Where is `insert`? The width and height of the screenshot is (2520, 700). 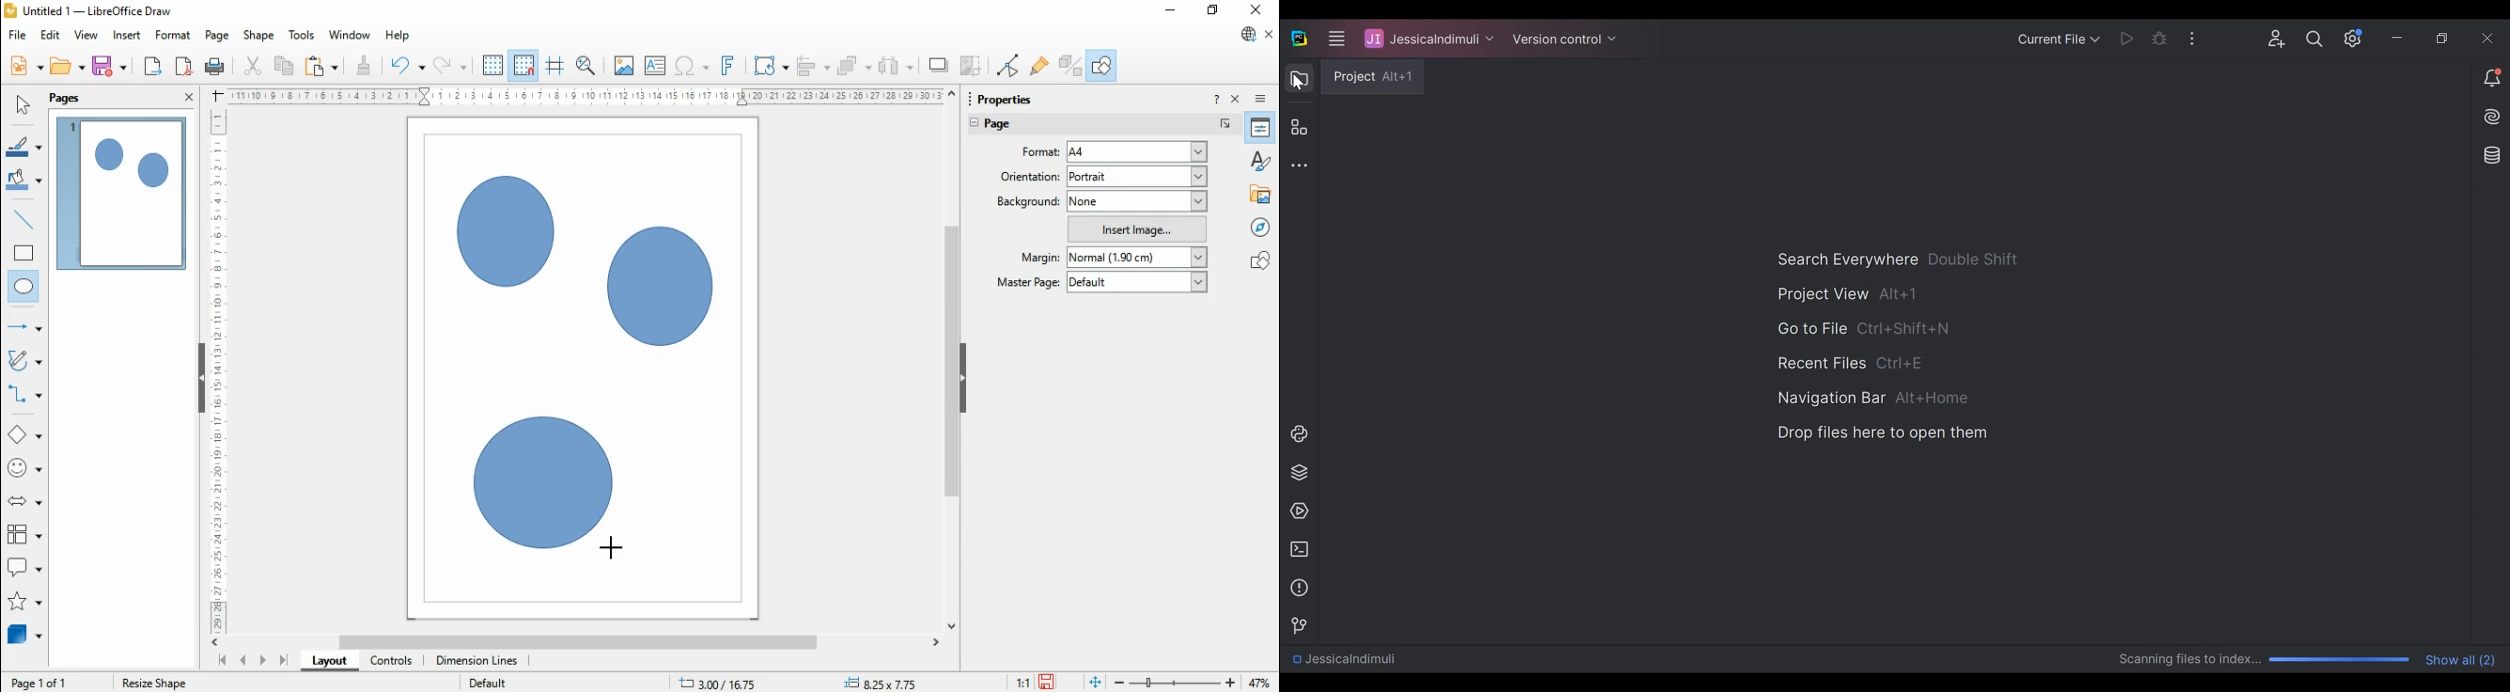 insert is located at coordinates (126, 36).